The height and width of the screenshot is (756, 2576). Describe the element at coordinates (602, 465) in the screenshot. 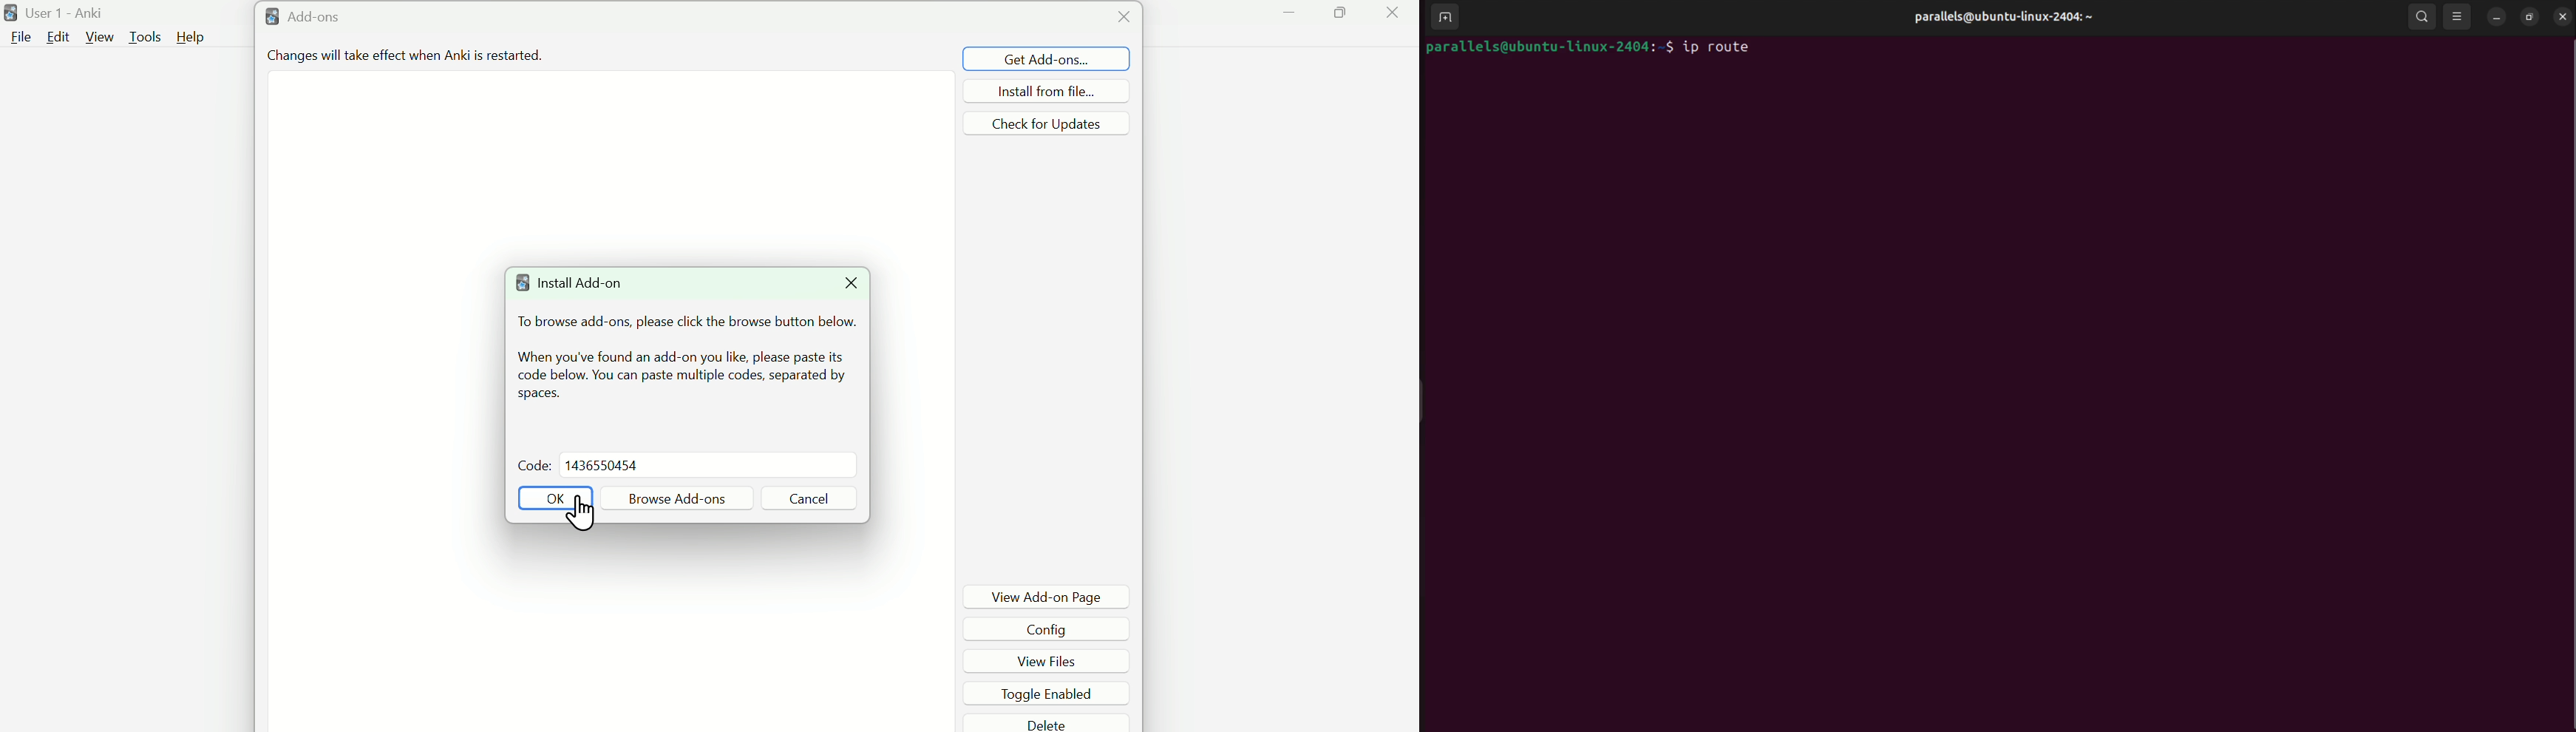

I see `1436550454` at that location.